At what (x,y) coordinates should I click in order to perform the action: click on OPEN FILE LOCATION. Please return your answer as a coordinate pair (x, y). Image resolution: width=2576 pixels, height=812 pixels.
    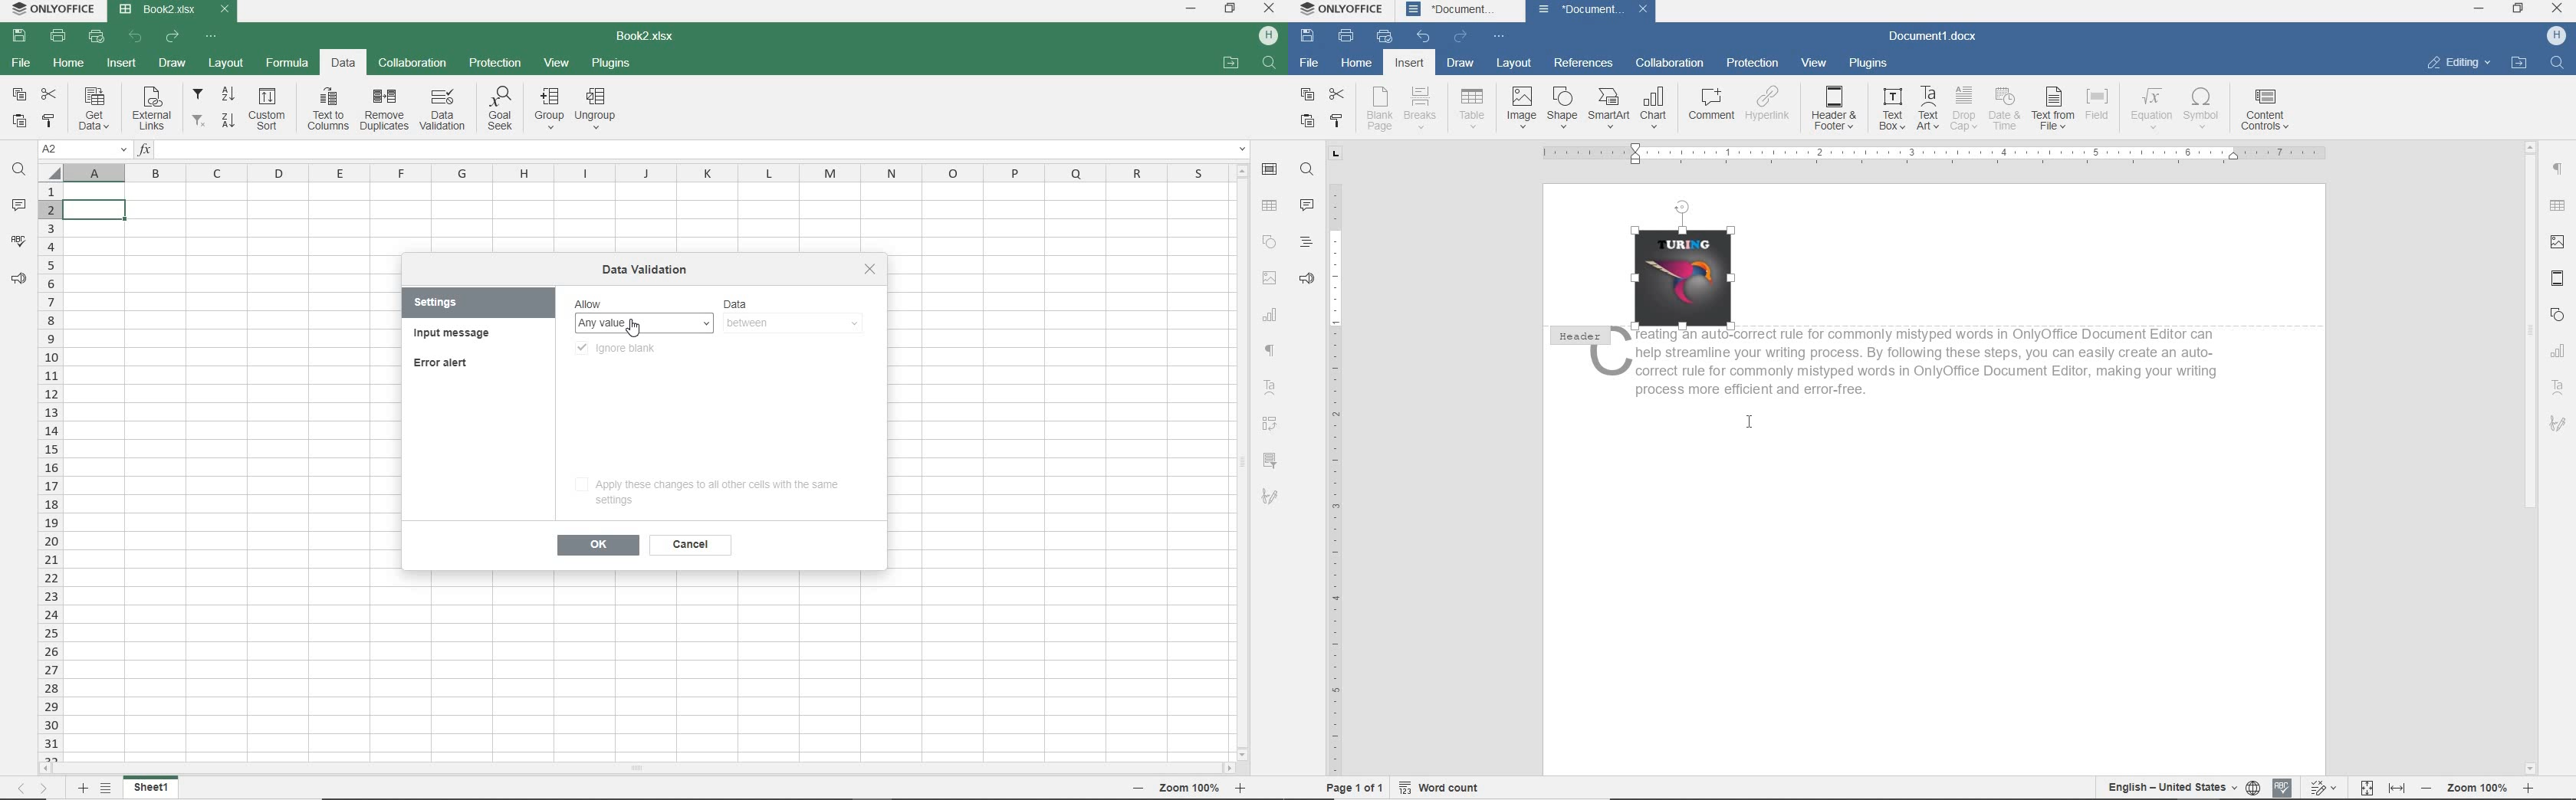
    Looking at the image, I should click on (1233, 63).